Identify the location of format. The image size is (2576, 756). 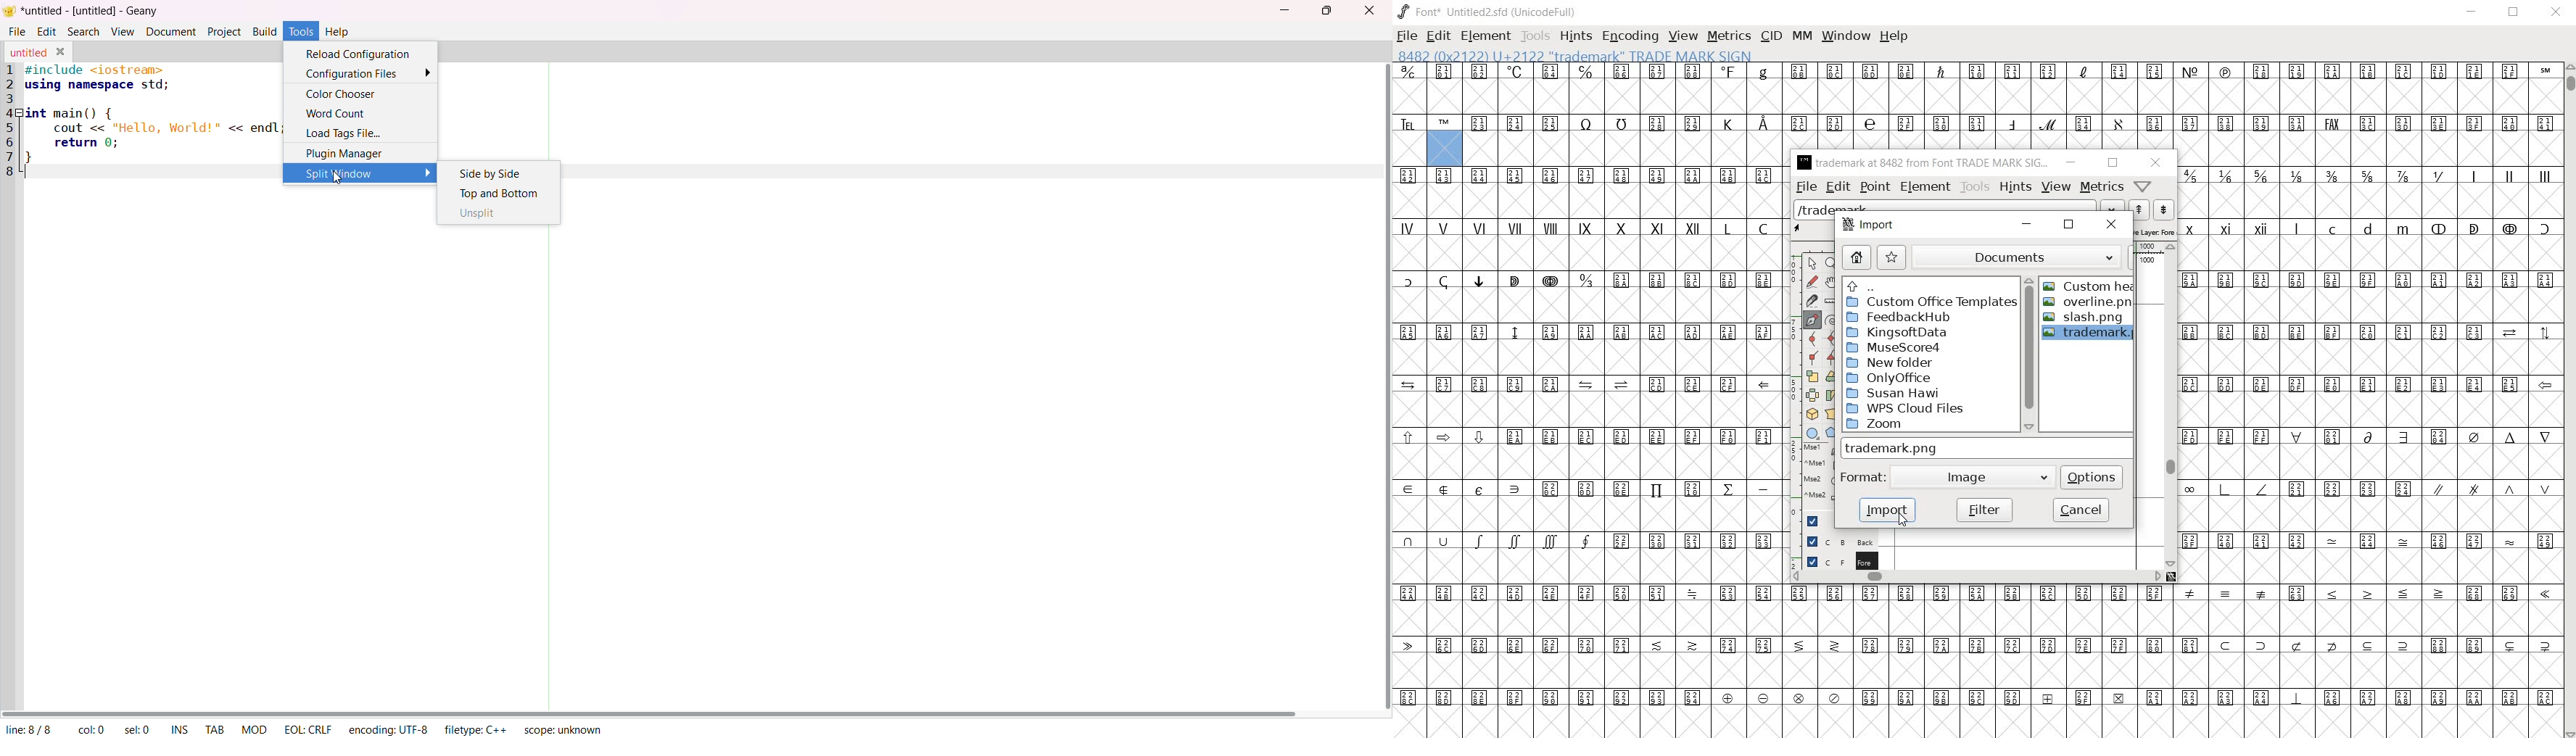
(1865, 475).